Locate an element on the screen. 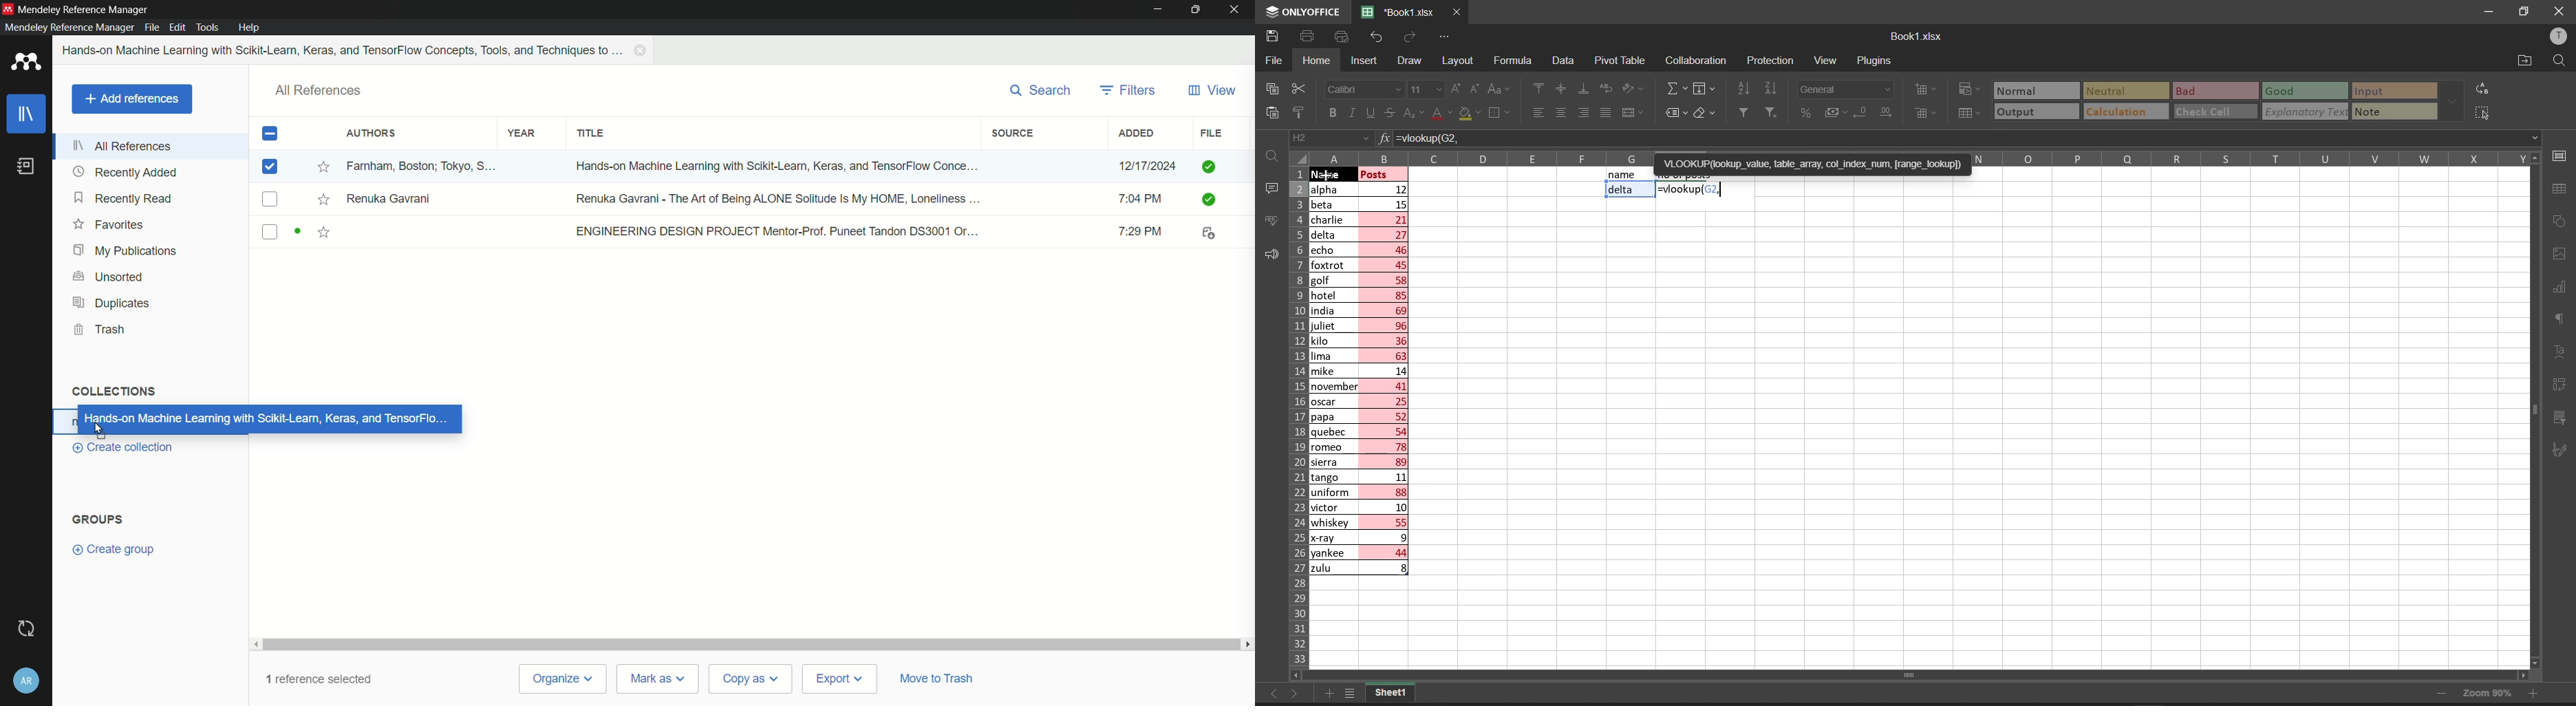  spell checking is located at coordinates (1268, 220).